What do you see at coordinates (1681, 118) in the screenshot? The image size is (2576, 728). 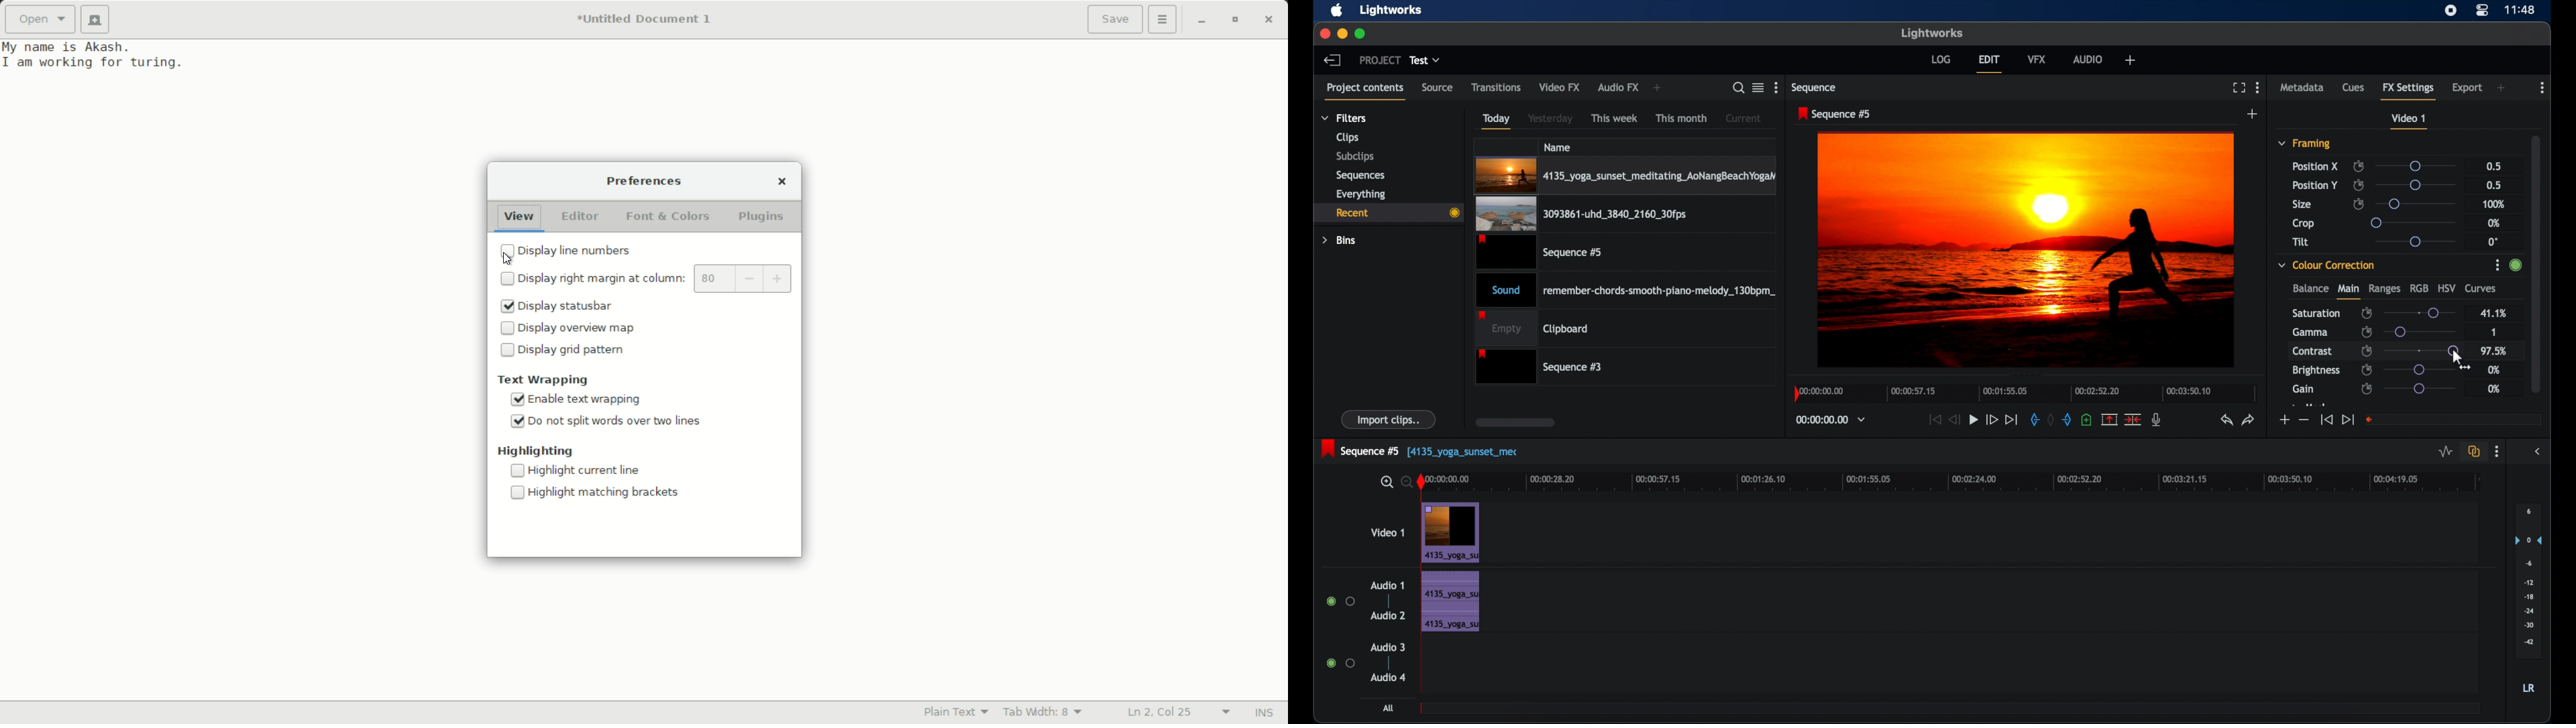 I see `this month` at bounding box center [1681, 118].